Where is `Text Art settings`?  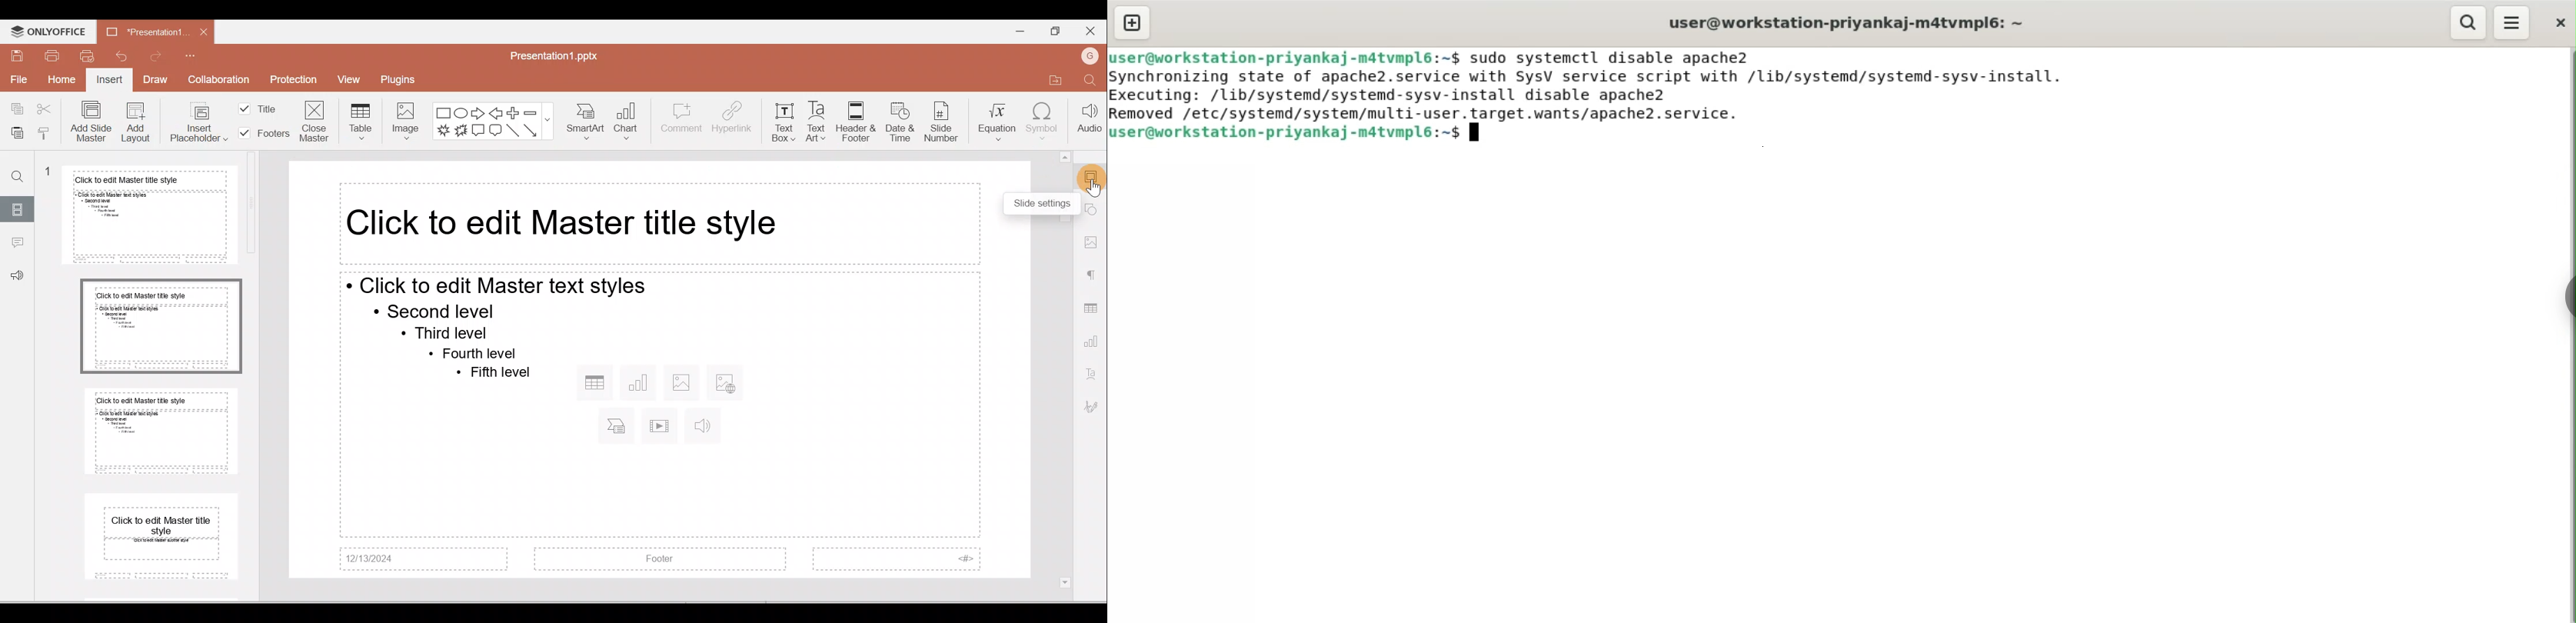 Text Art settings is located at coordinates (1093, 375).